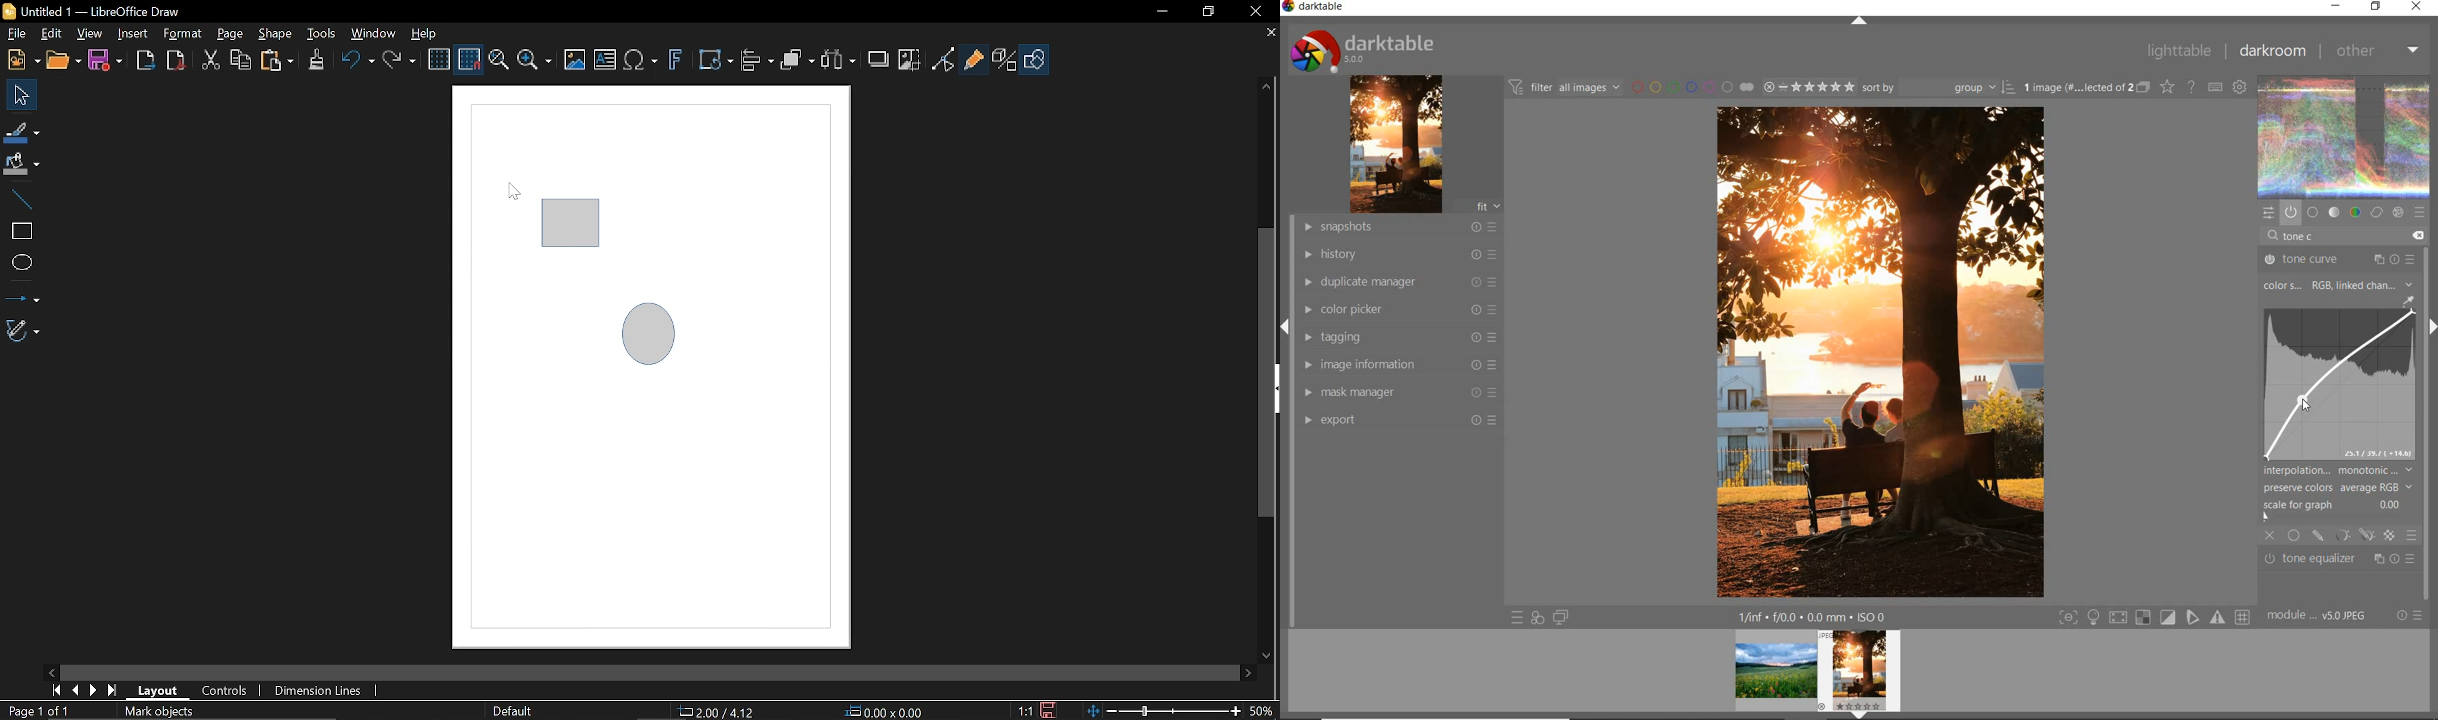  What do you see at coordinates (100, 11) in the screenshot?
I see `Current window` at bounding box center [100, 11].